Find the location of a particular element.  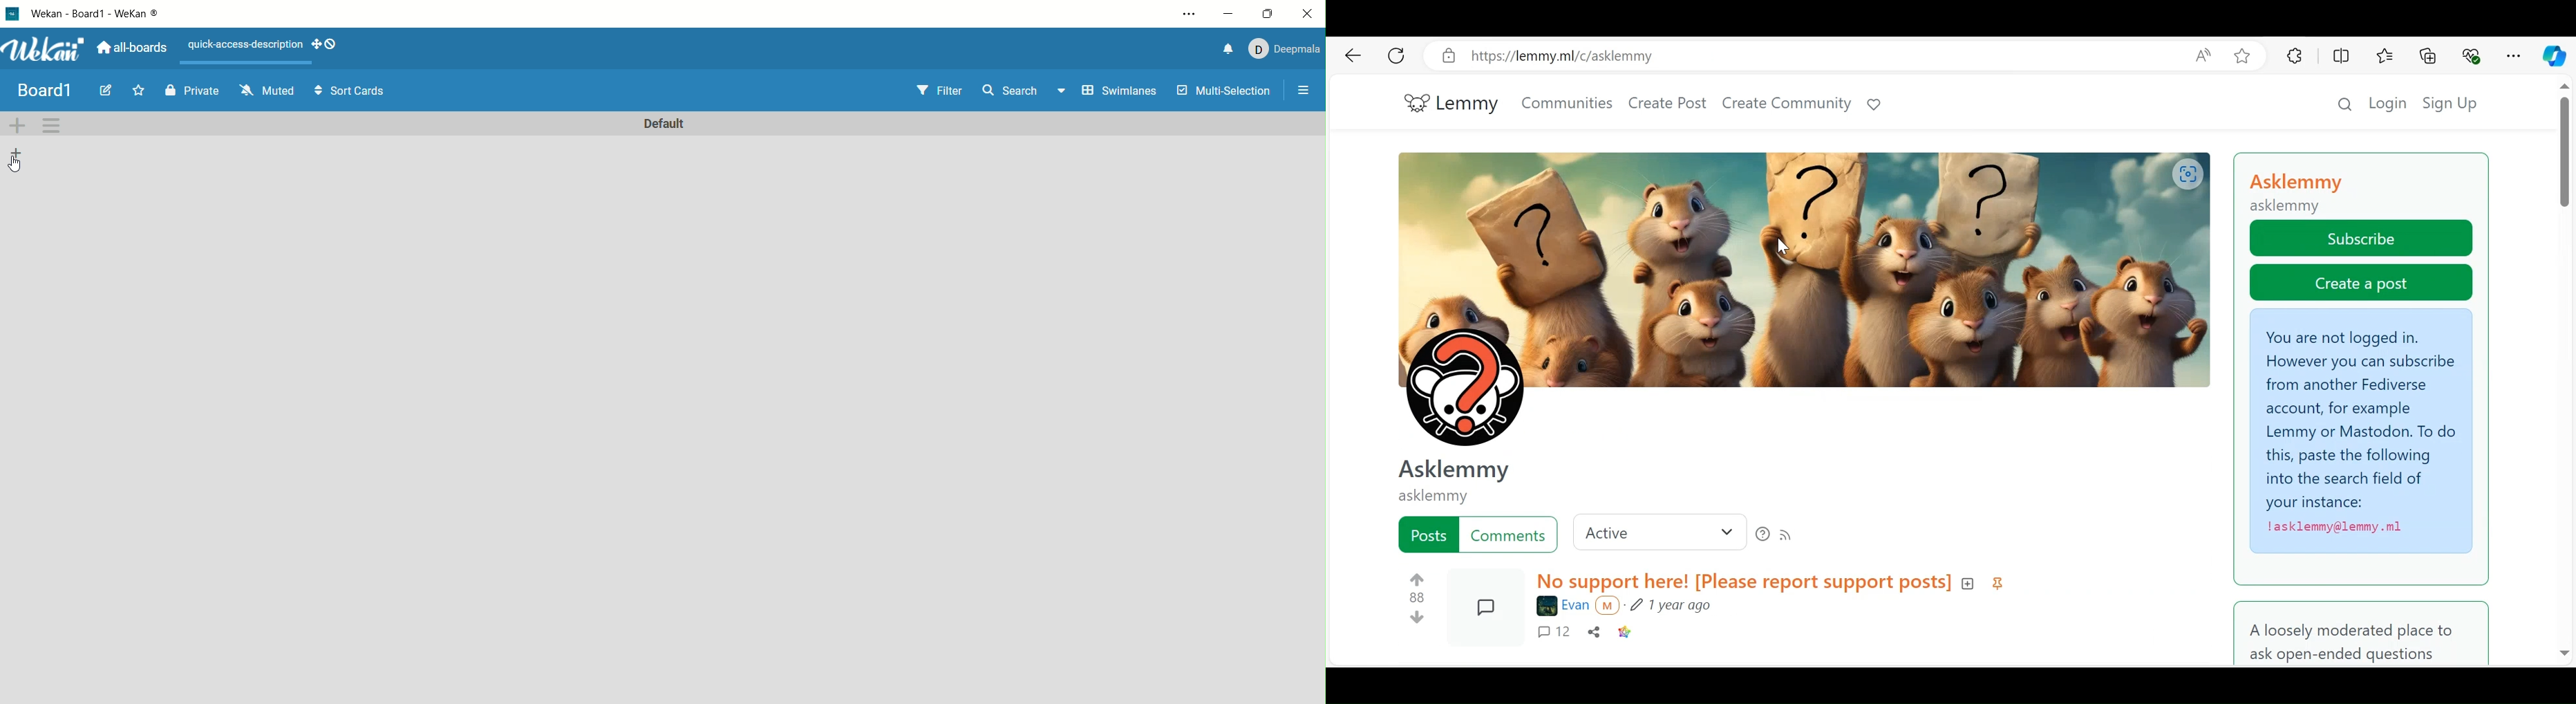

Vertical Scroll bar is located at coordinates (2565, 158).